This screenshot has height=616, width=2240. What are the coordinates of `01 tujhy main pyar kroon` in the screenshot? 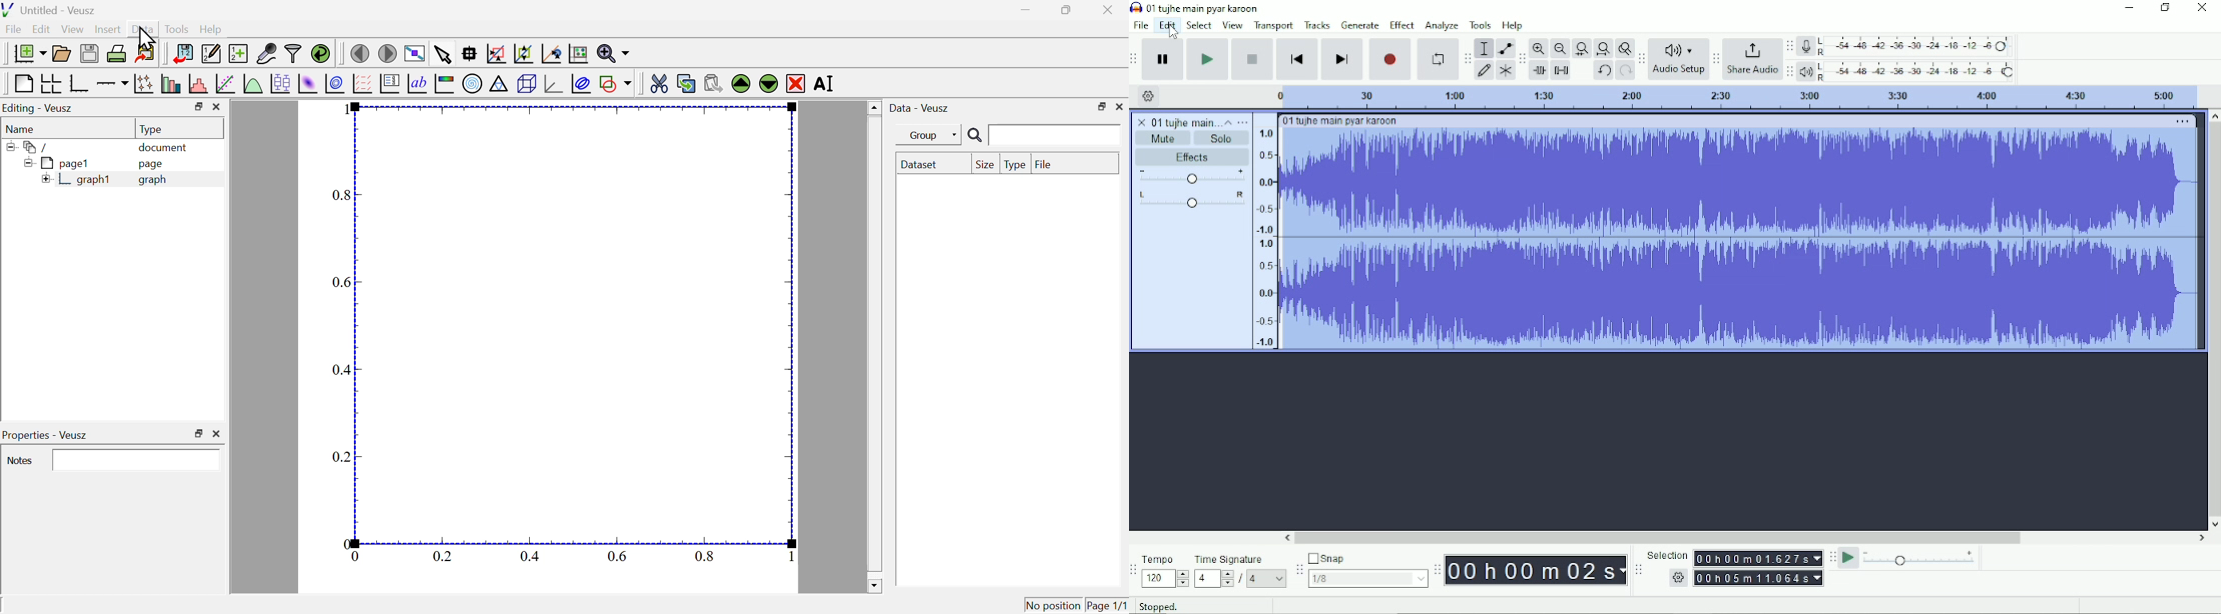 It's located at (1340, 121).